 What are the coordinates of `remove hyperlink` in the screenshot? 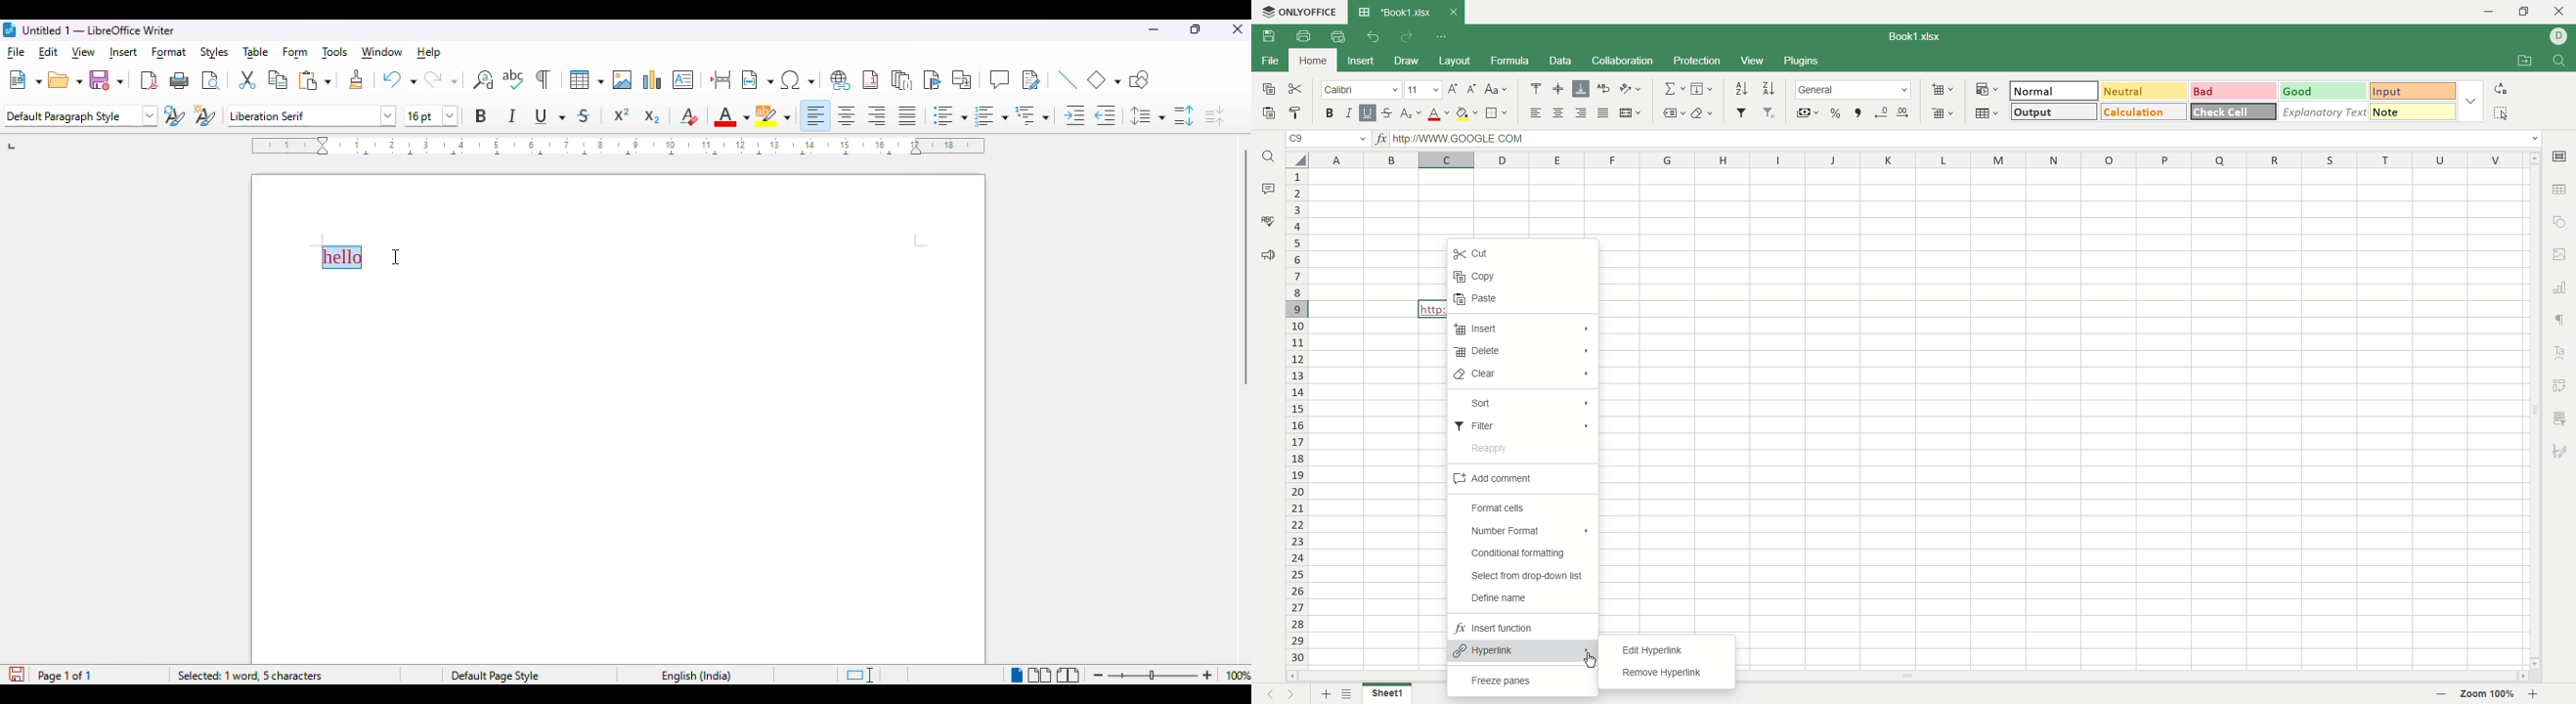 It's located at (1662, 673).